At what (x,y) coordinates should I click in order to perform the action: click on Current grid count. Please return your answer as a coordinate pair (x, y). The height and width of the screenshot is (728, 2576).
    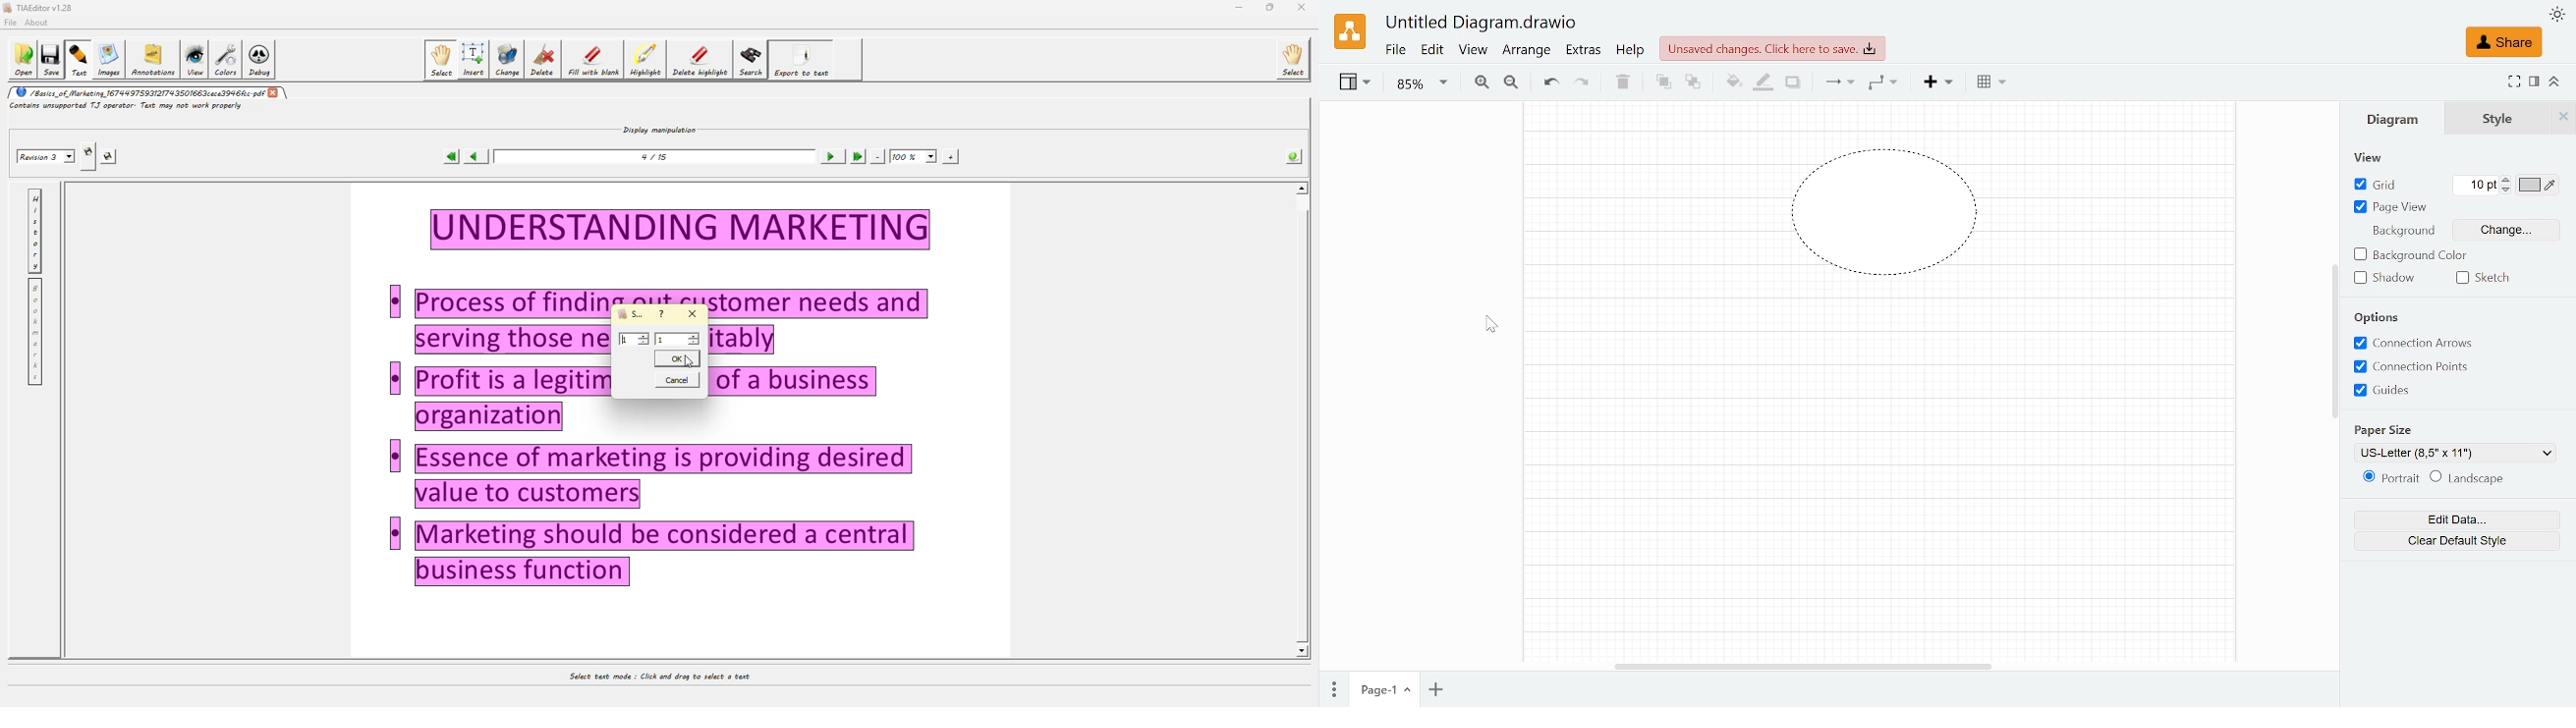
    Looking at the image, I should click on (2476, 186).